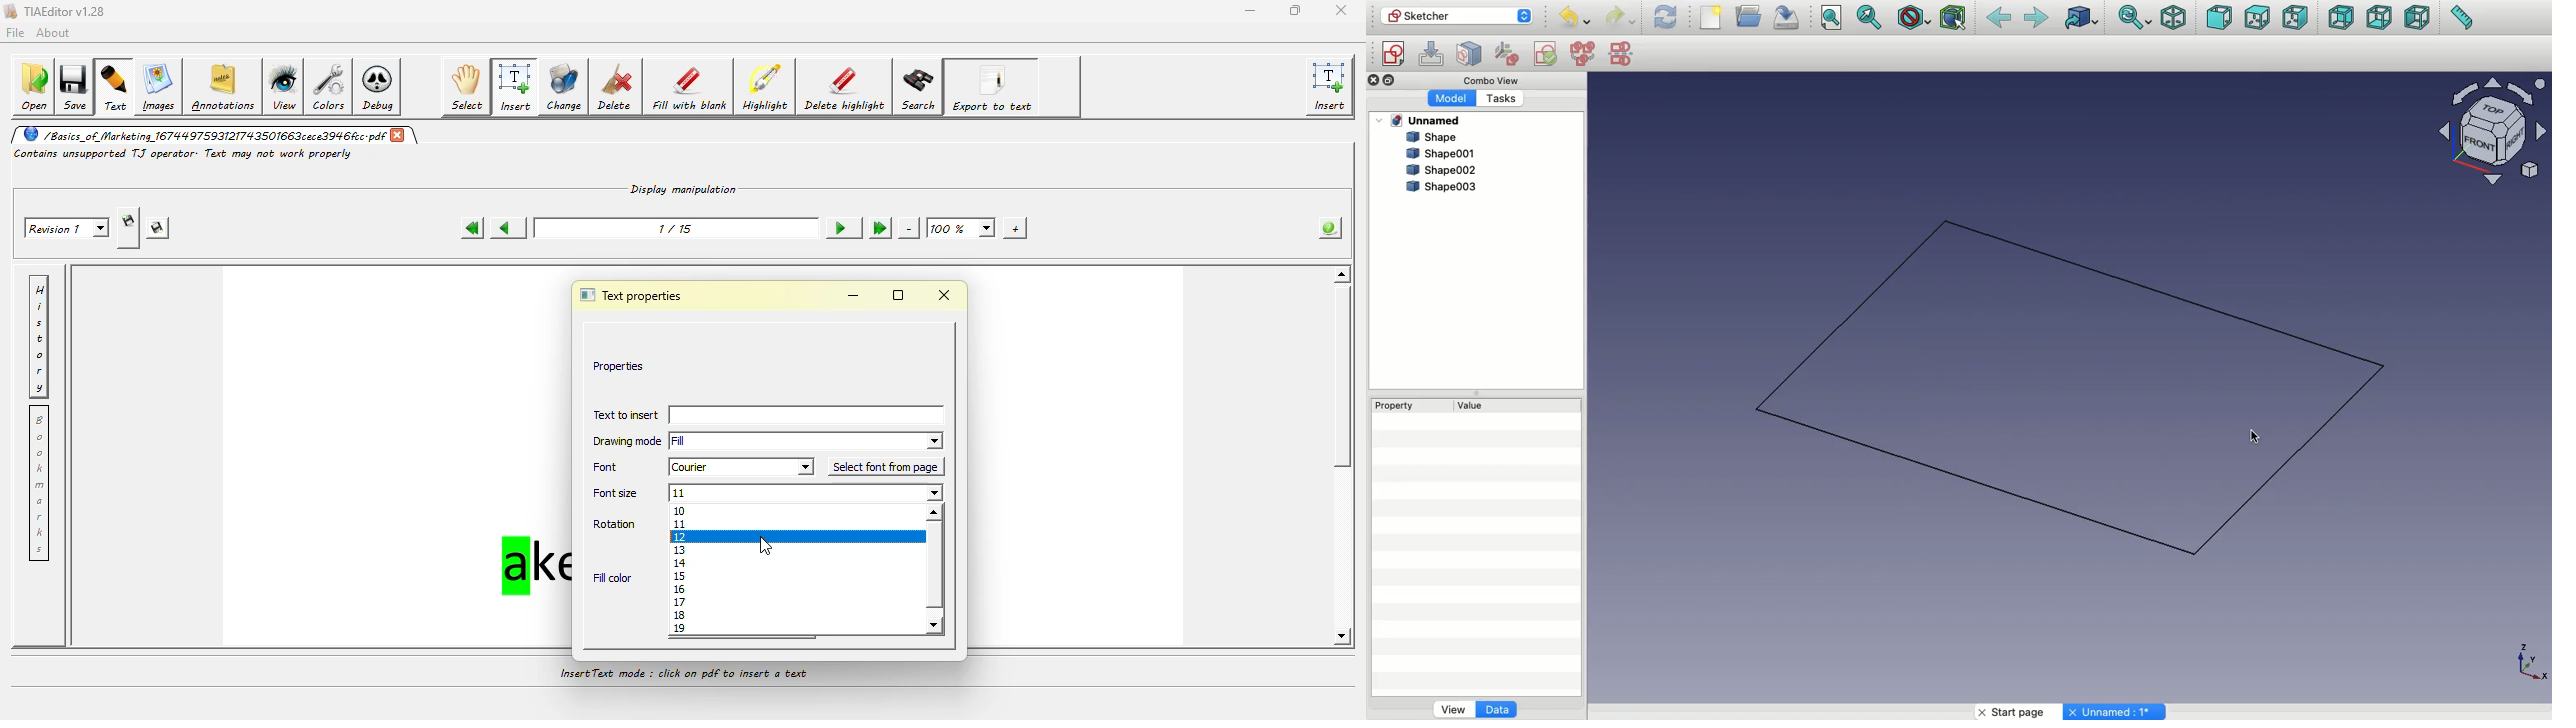 Image resolution: width=2576 pixels, height=728 pixels. What do you see at coordinates (1916, 19) in the screenshot?
I see `Draw style` at bounding box center [1916, 19].